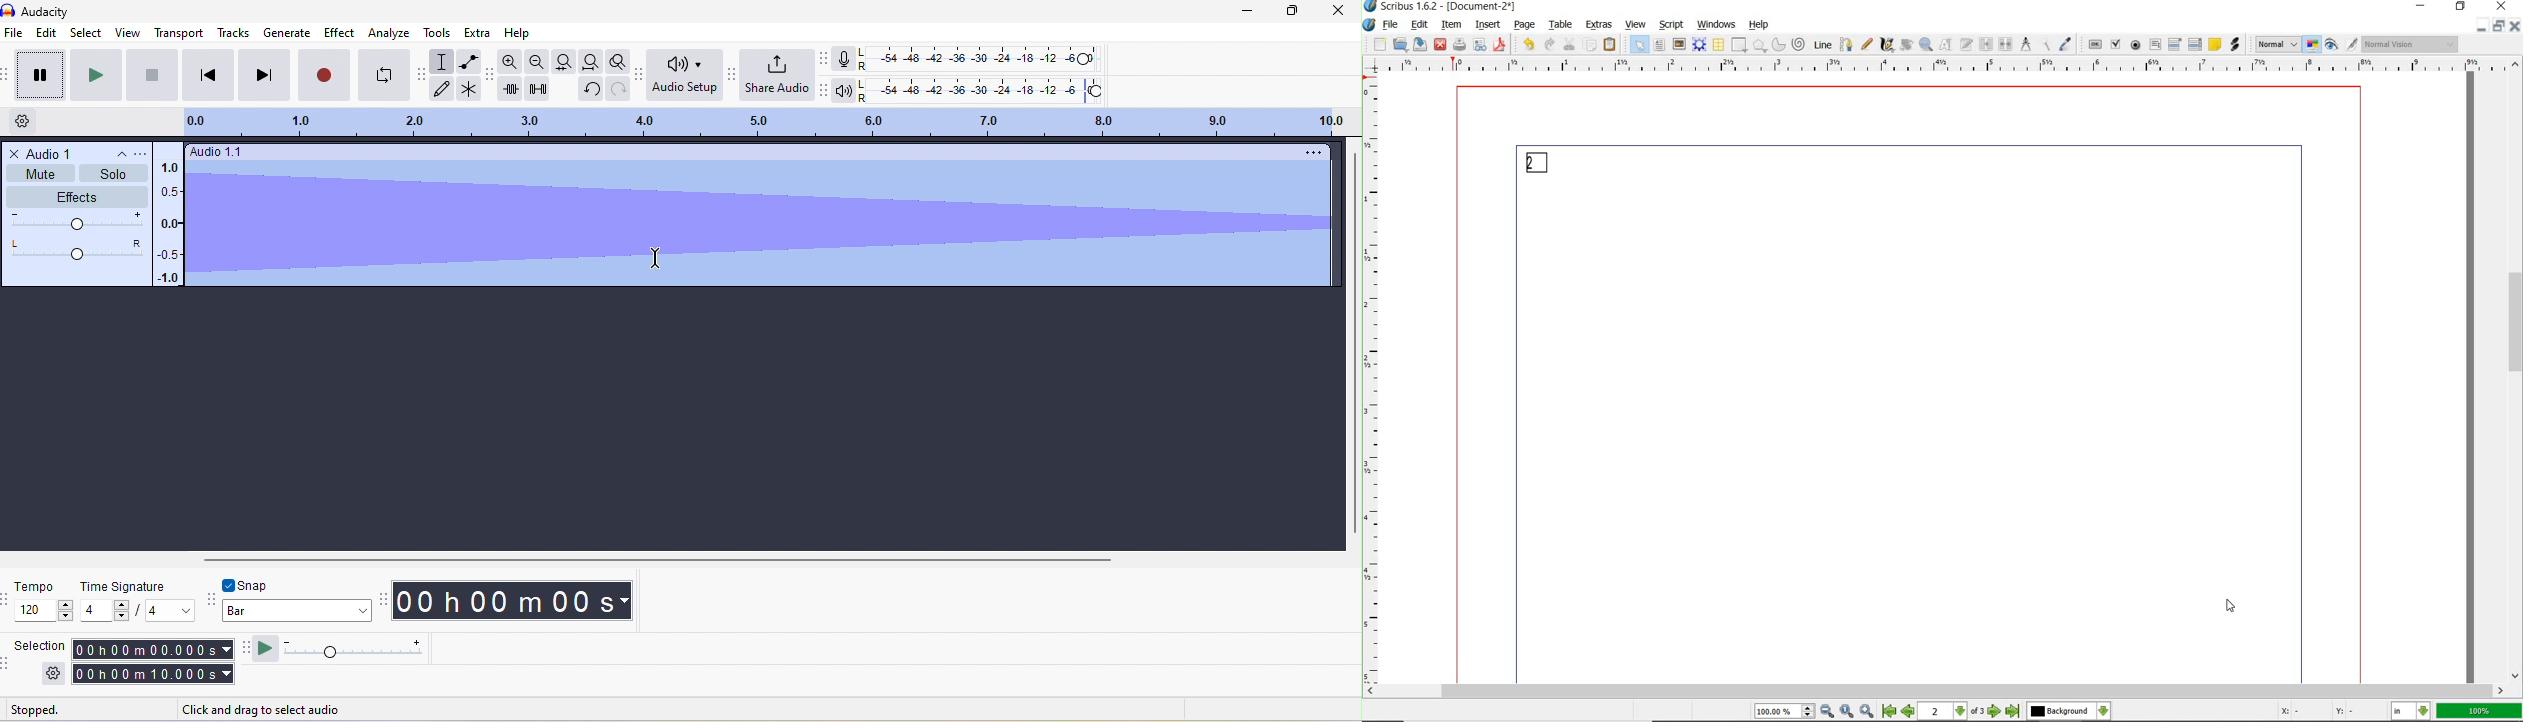 This screenshot has height=728, width=2548. What do you see at coordinates (1948, 45) in the screenshot?
I see `edit contents of frame` at bounding box center [1948, 45].